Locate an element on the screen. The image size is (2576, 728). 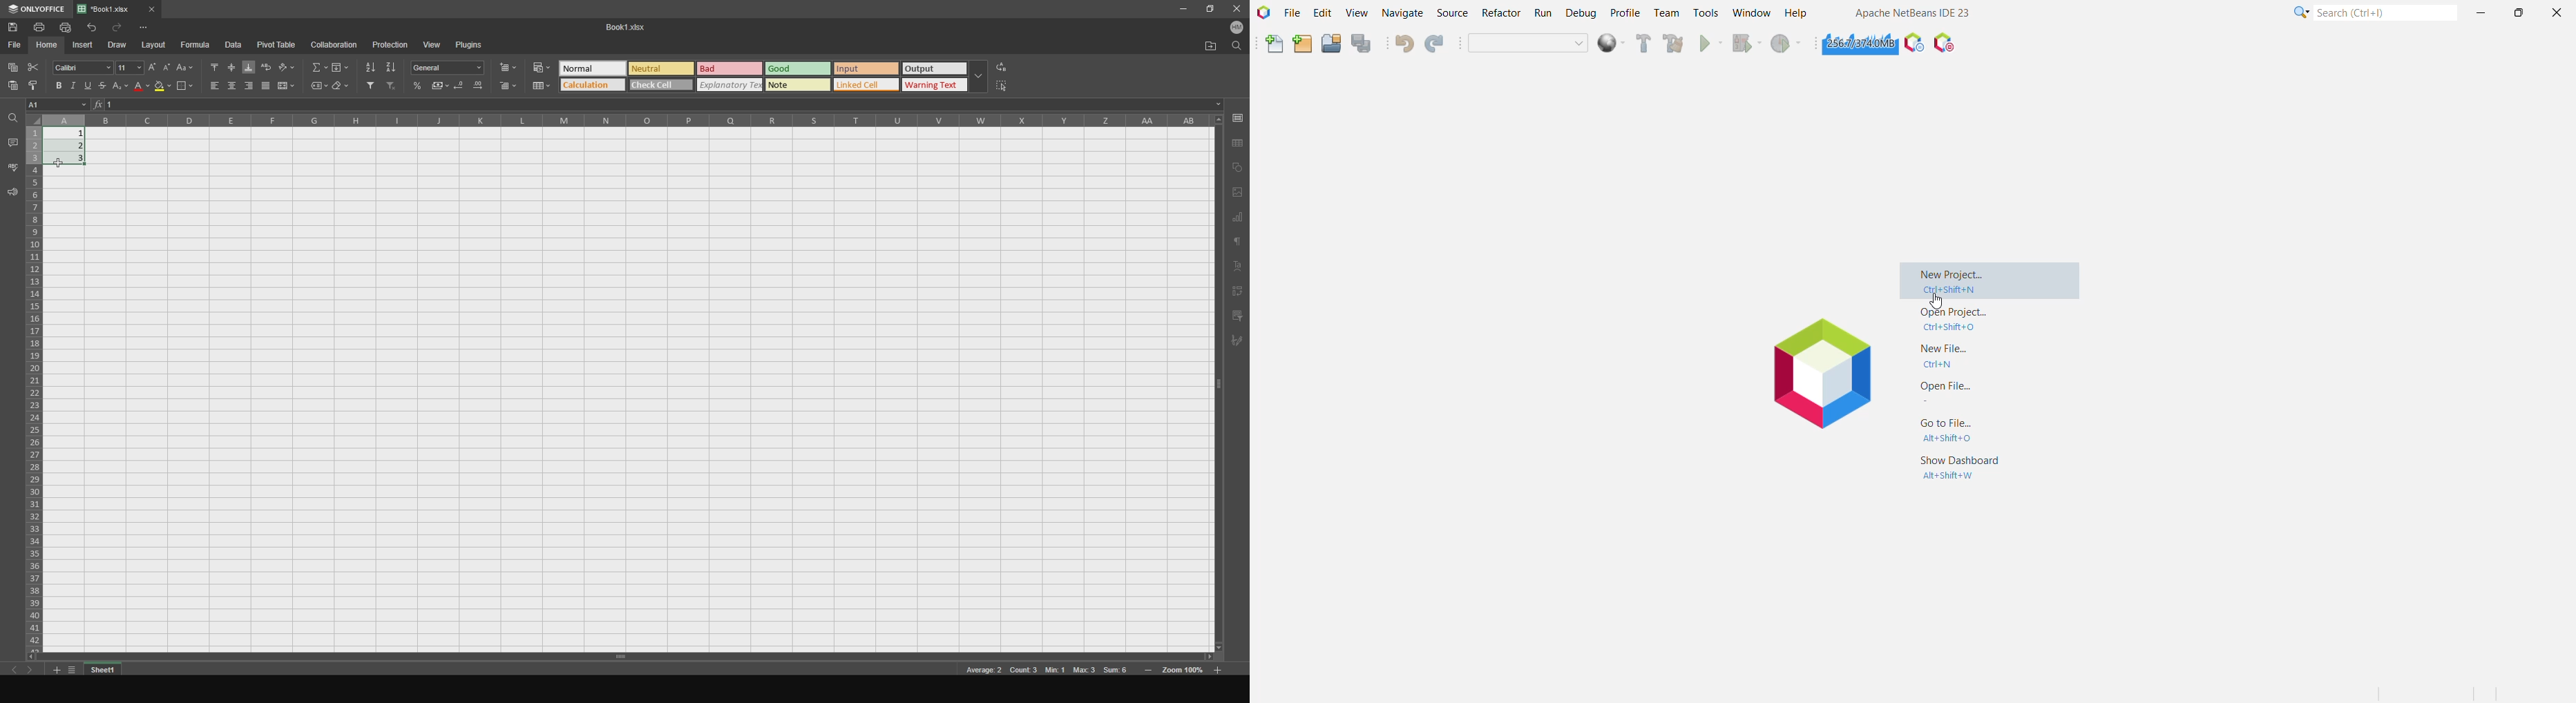
redo is located at coordinates (119, 27).